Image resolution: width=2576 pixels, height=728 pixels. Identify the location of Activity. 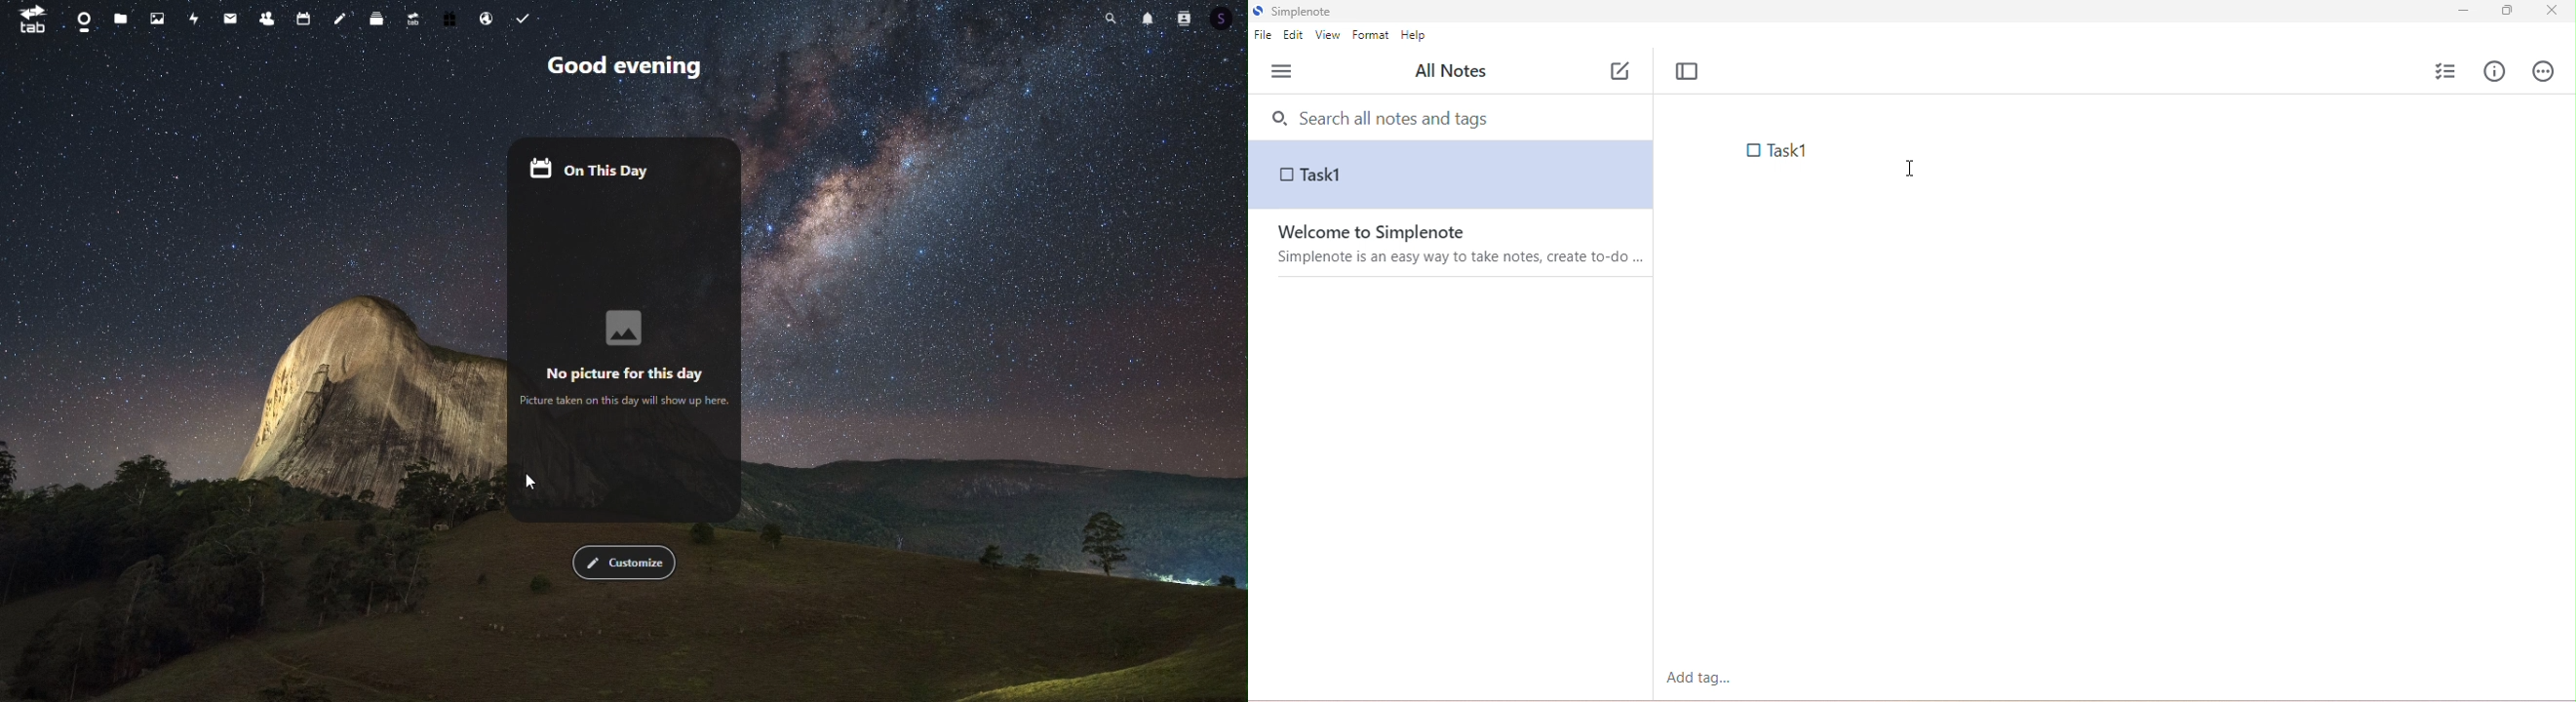
(196, 19).